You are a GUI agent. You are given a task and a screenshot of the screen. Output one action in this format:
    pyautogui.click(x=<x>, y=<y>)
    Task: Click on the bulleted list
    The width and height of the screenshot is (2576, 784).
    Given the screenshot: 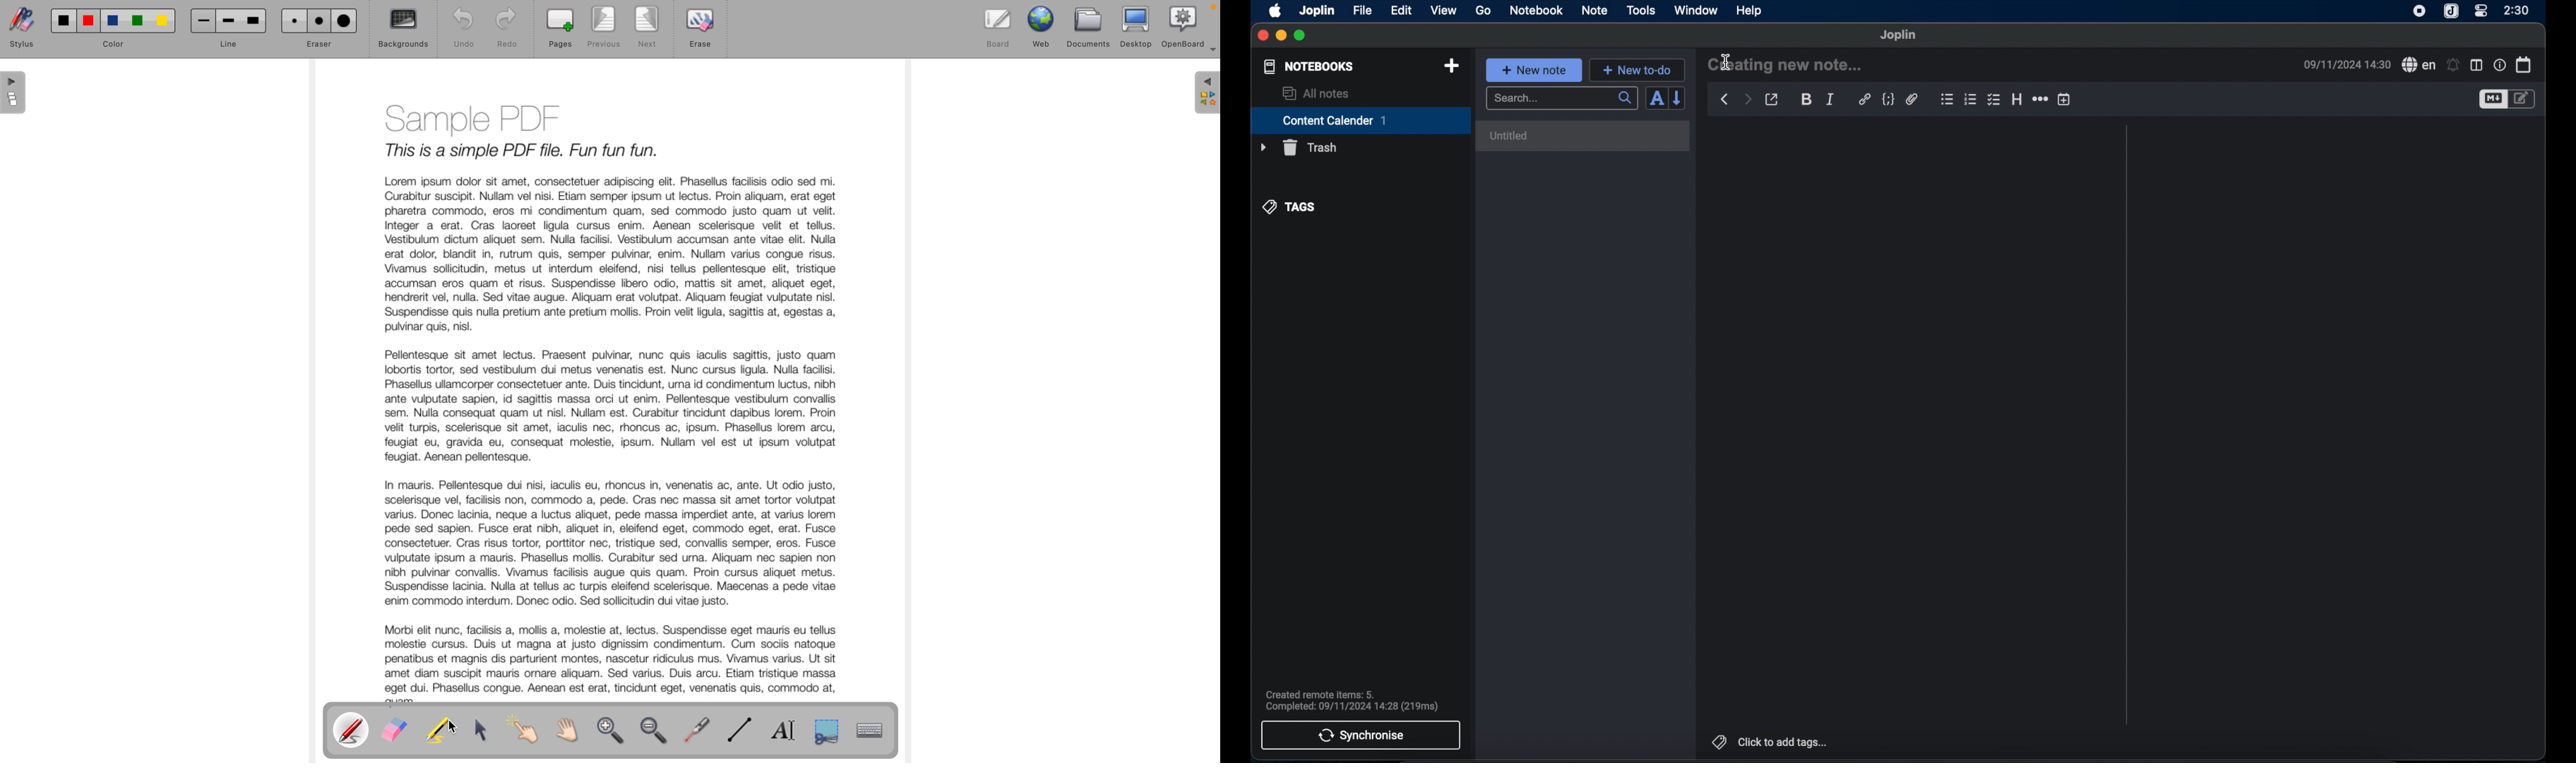 What is the action you would take?
    pyautogui.click(x=1947, y=99)
    